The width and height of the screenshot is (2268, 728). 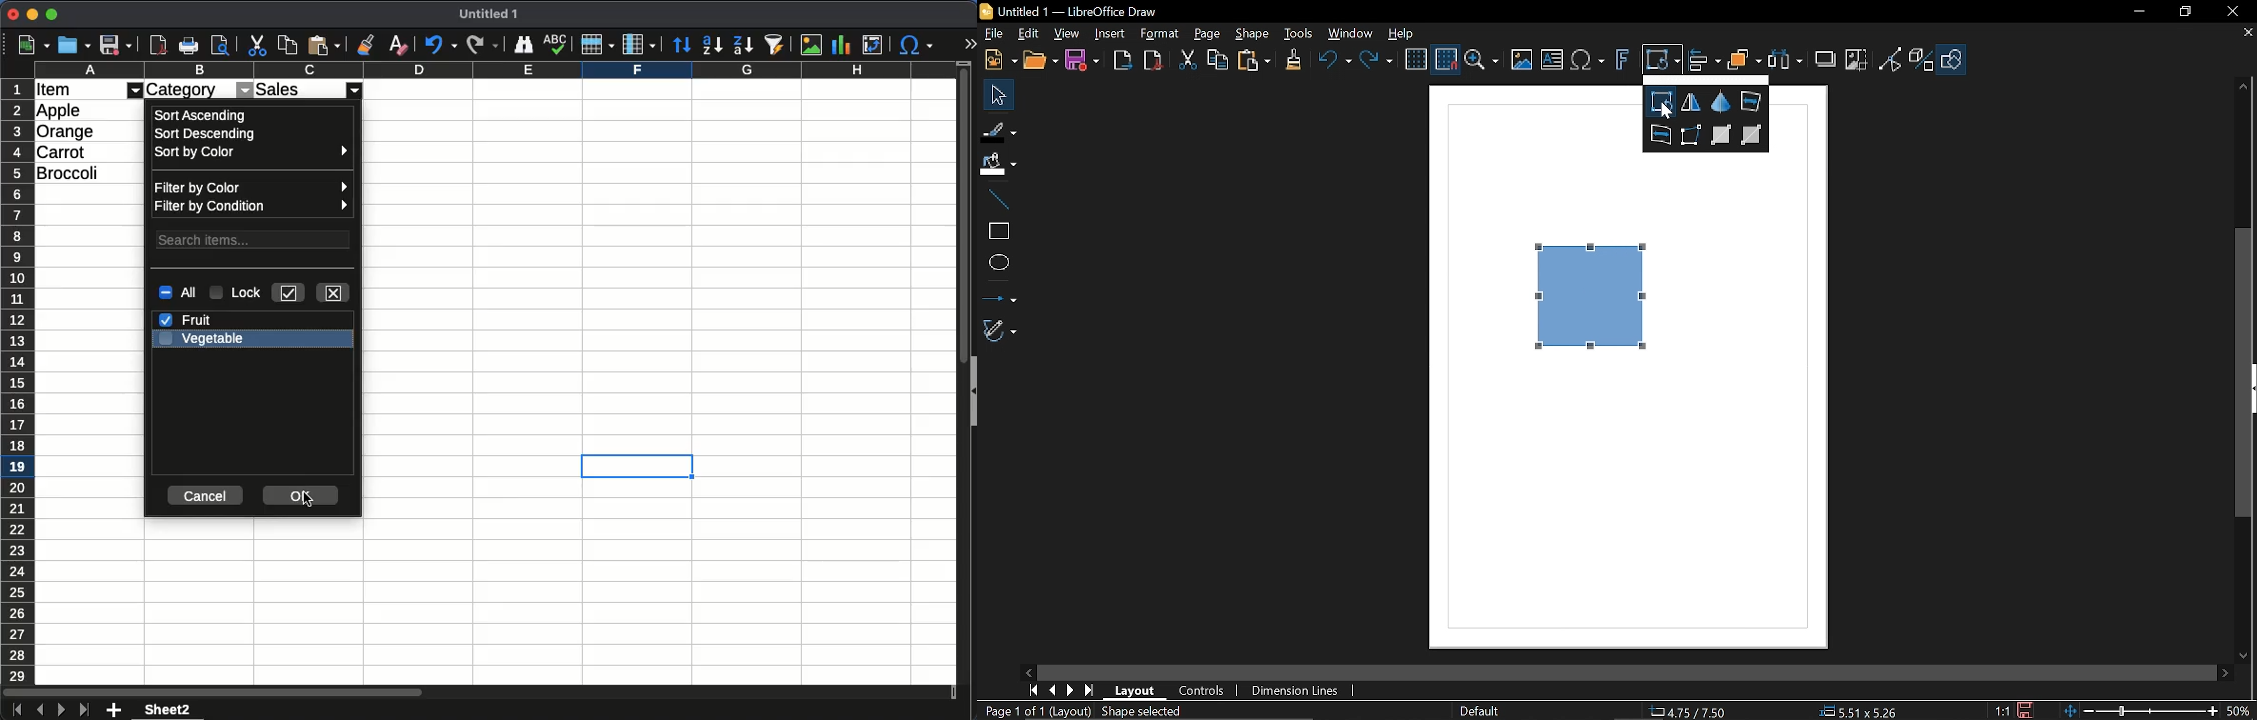 I want to click on Fill color, so click(x=999, y=164).